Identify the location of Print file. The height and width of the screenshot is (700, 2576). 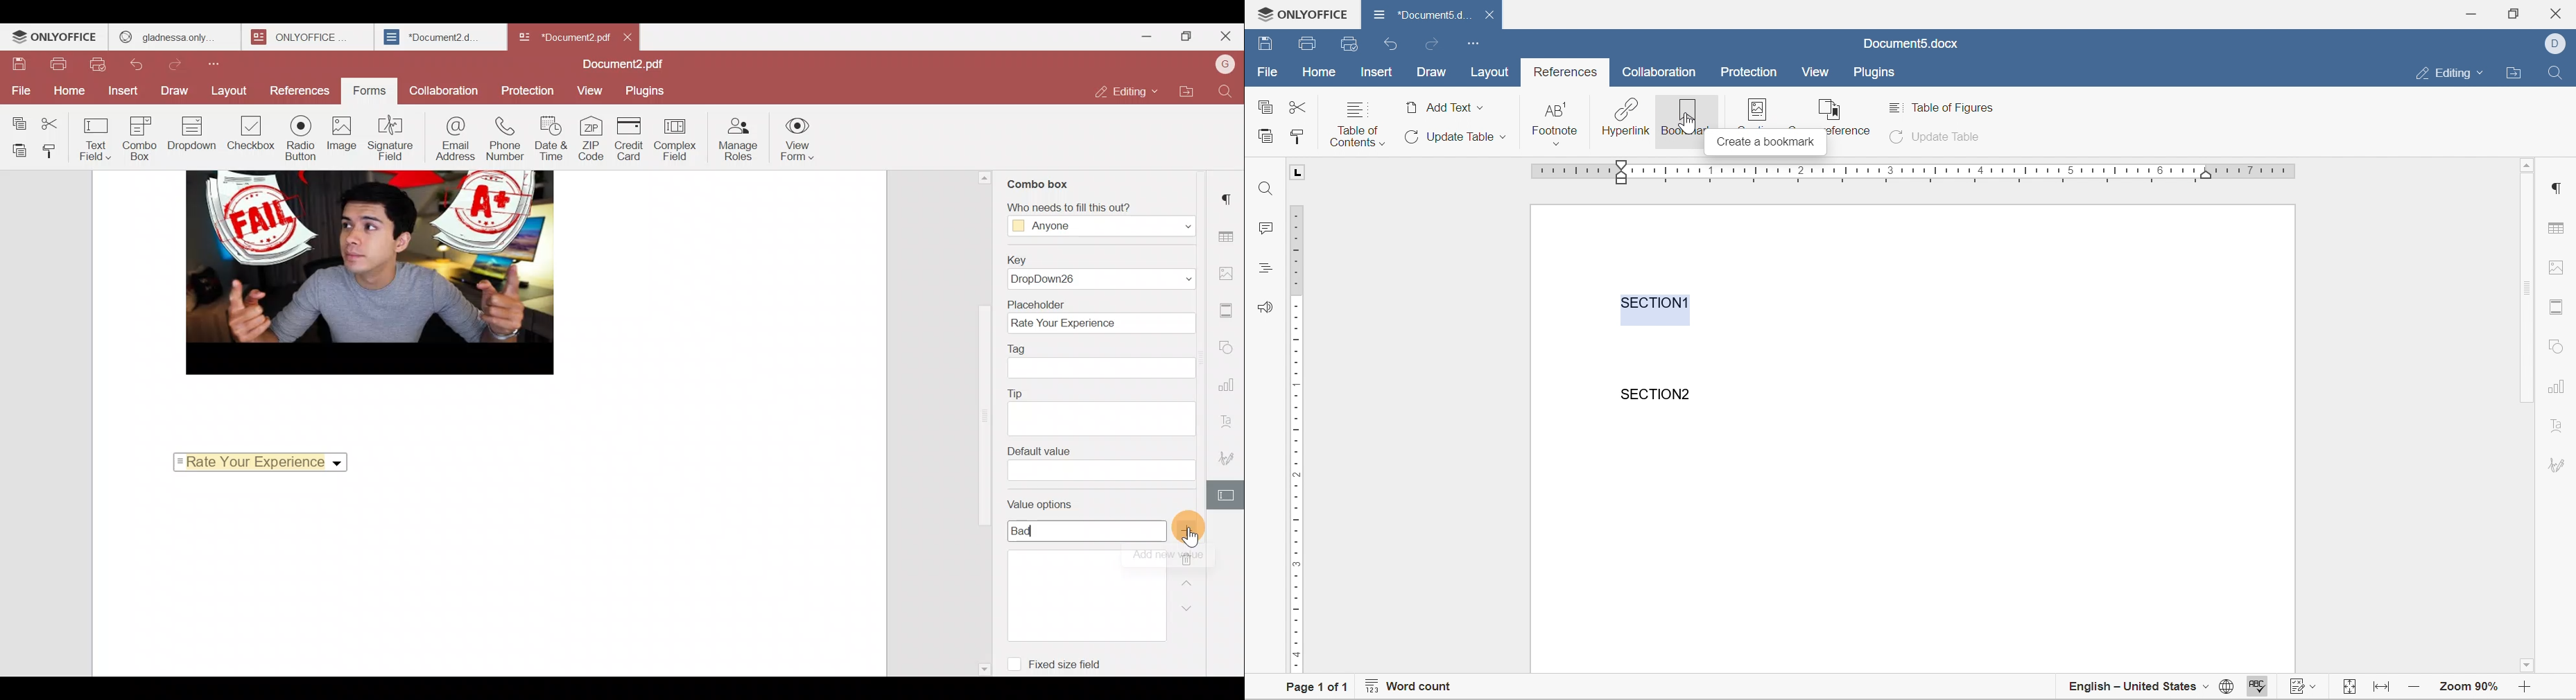
(58, 66).